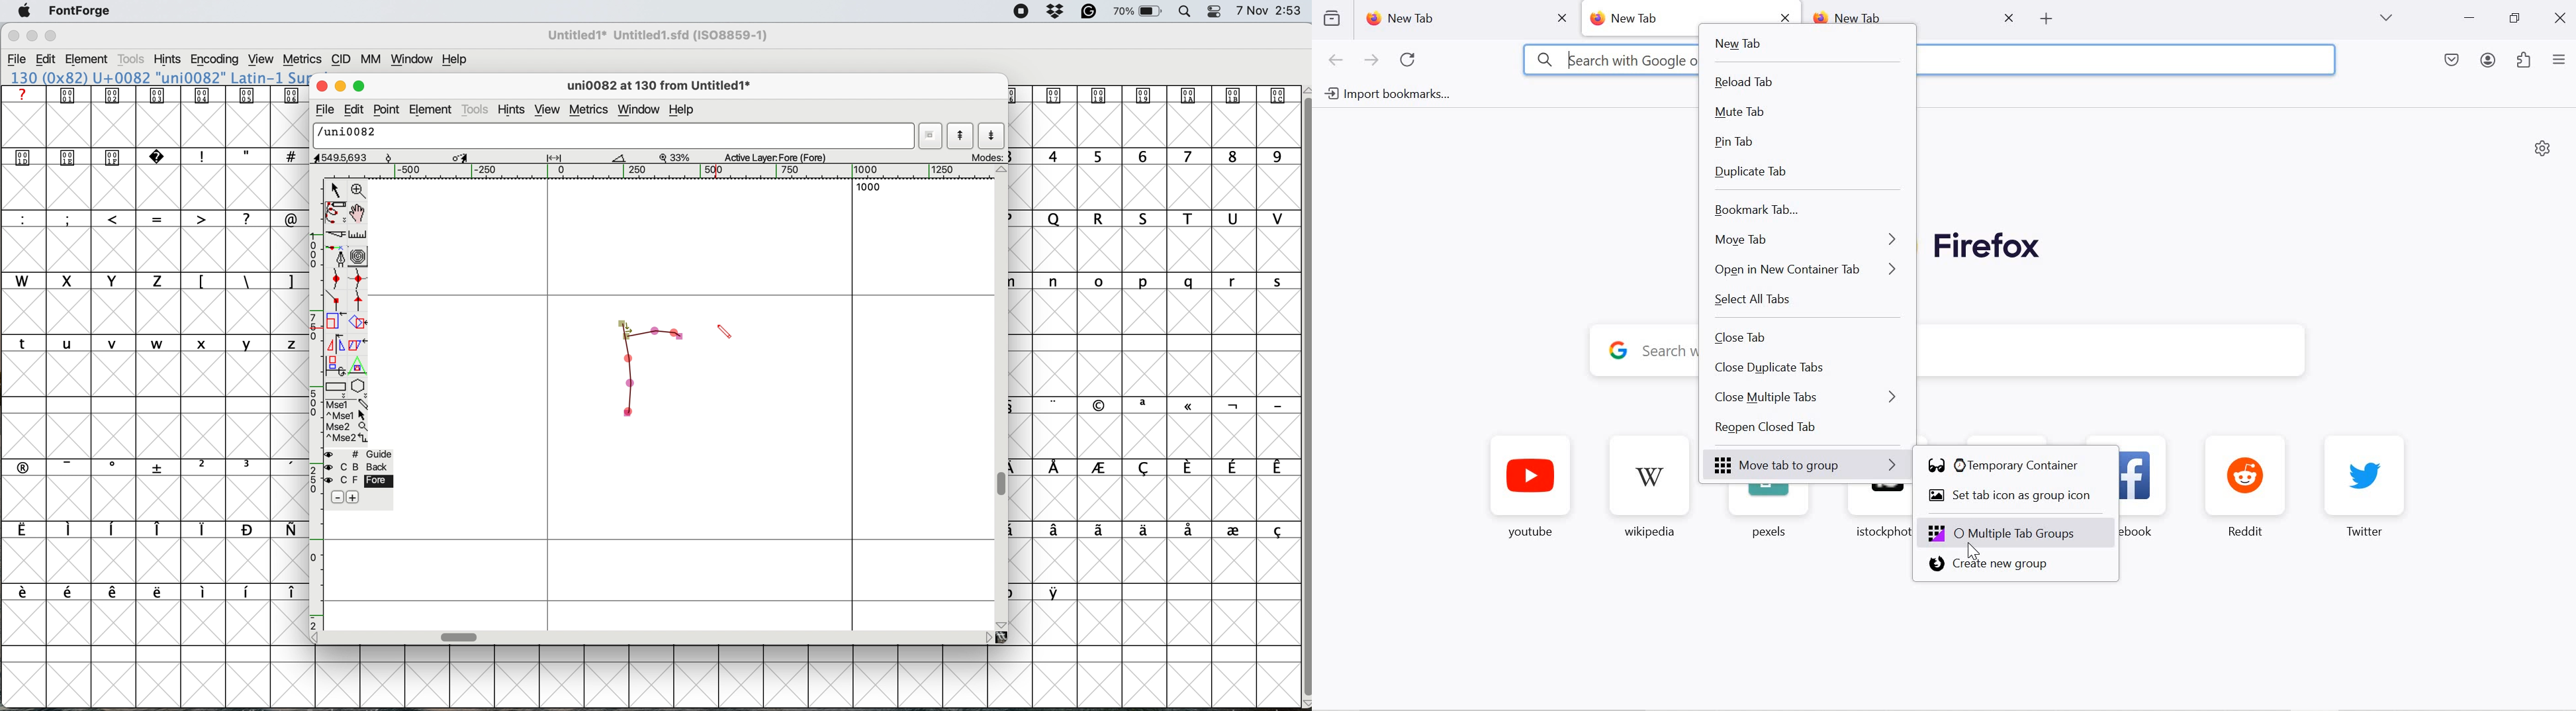 The width and height of the screenshot is (2576, 728). Describe the element at coordinates (2453, 62) in the screenshot. I see `save to pocket` at that location.